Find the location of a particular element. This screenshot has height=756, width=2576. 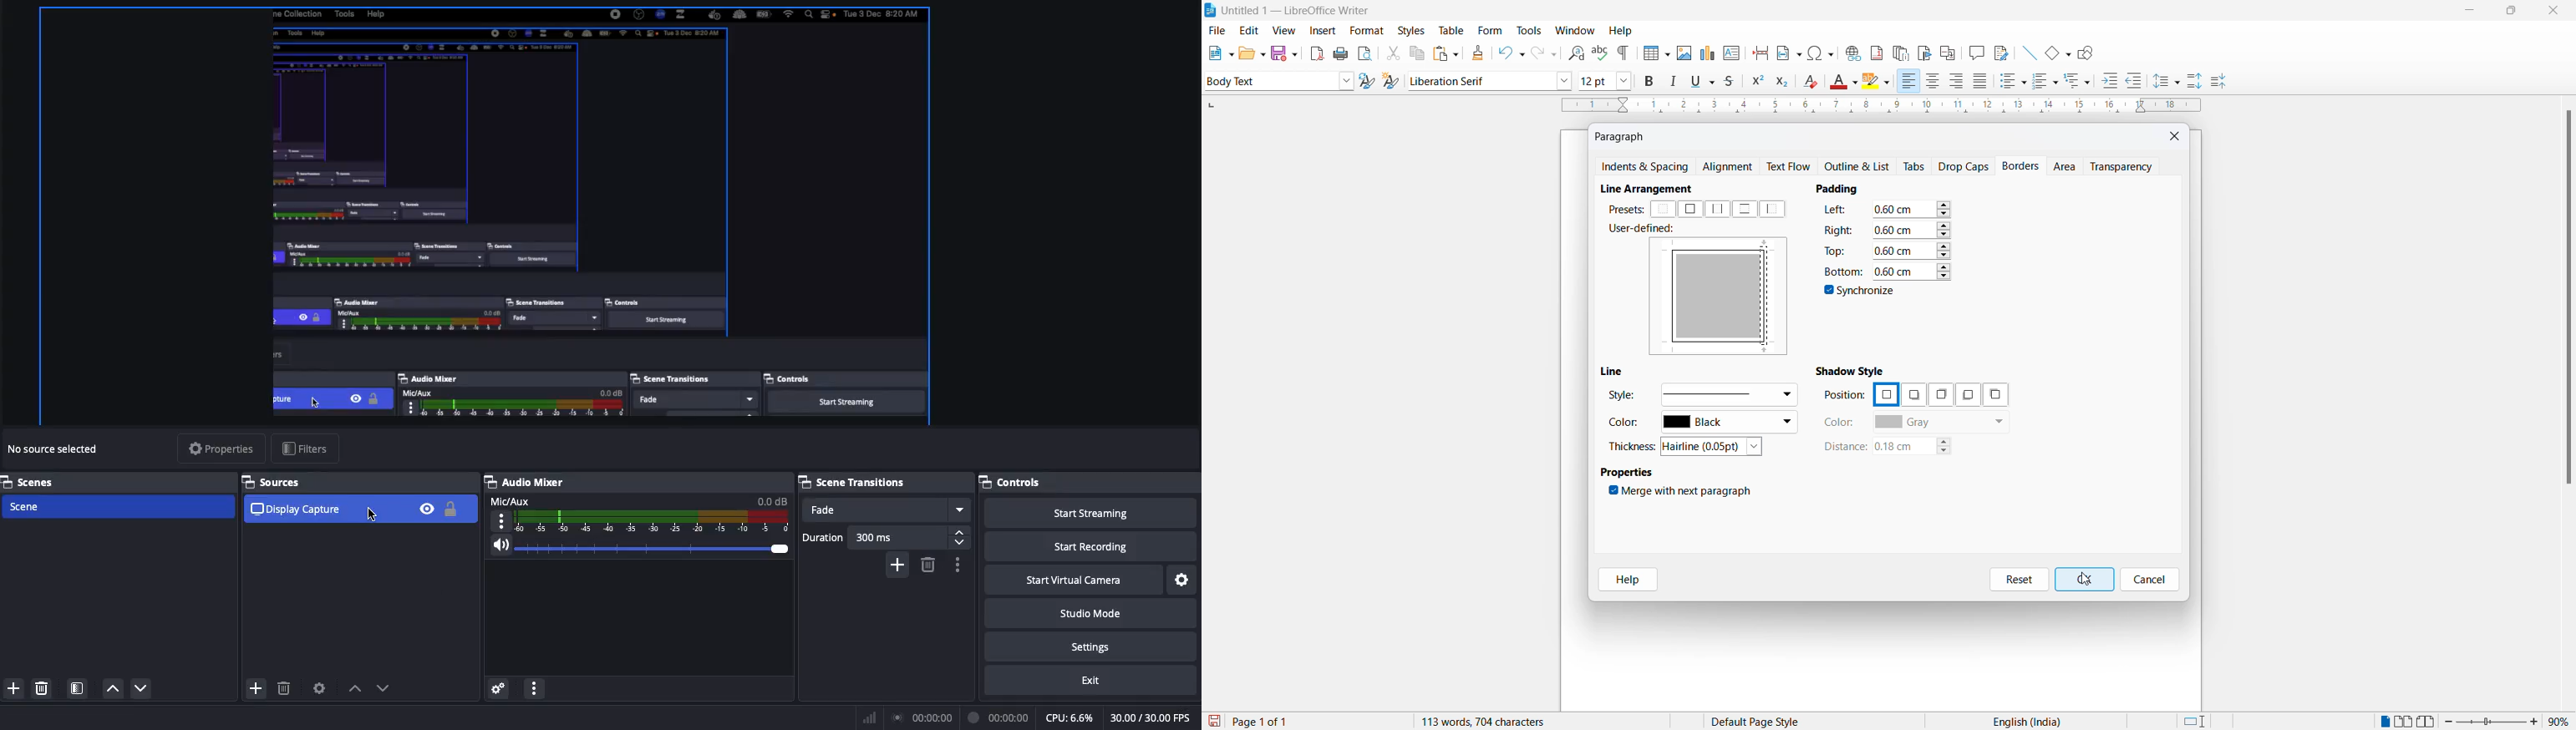

cursor is located at coordinates (2084, 580).